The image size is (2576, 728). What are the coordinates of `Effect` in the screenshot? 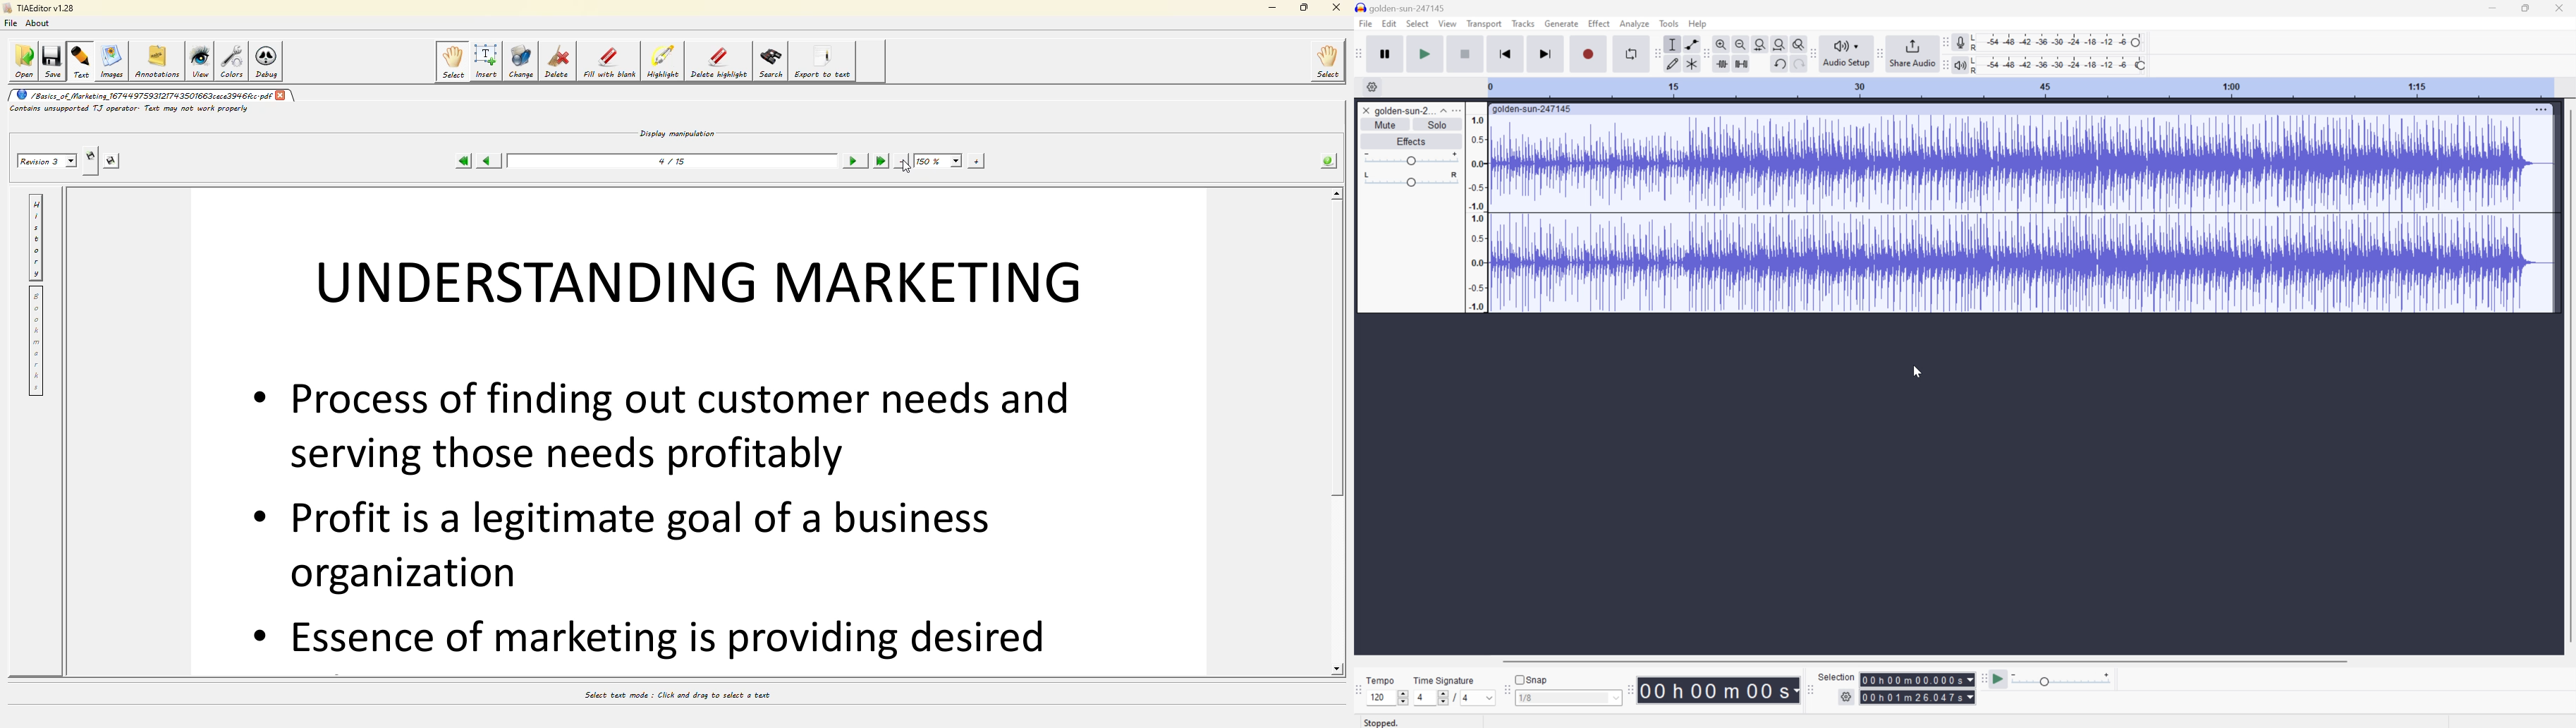 It's located at (1599, 22).